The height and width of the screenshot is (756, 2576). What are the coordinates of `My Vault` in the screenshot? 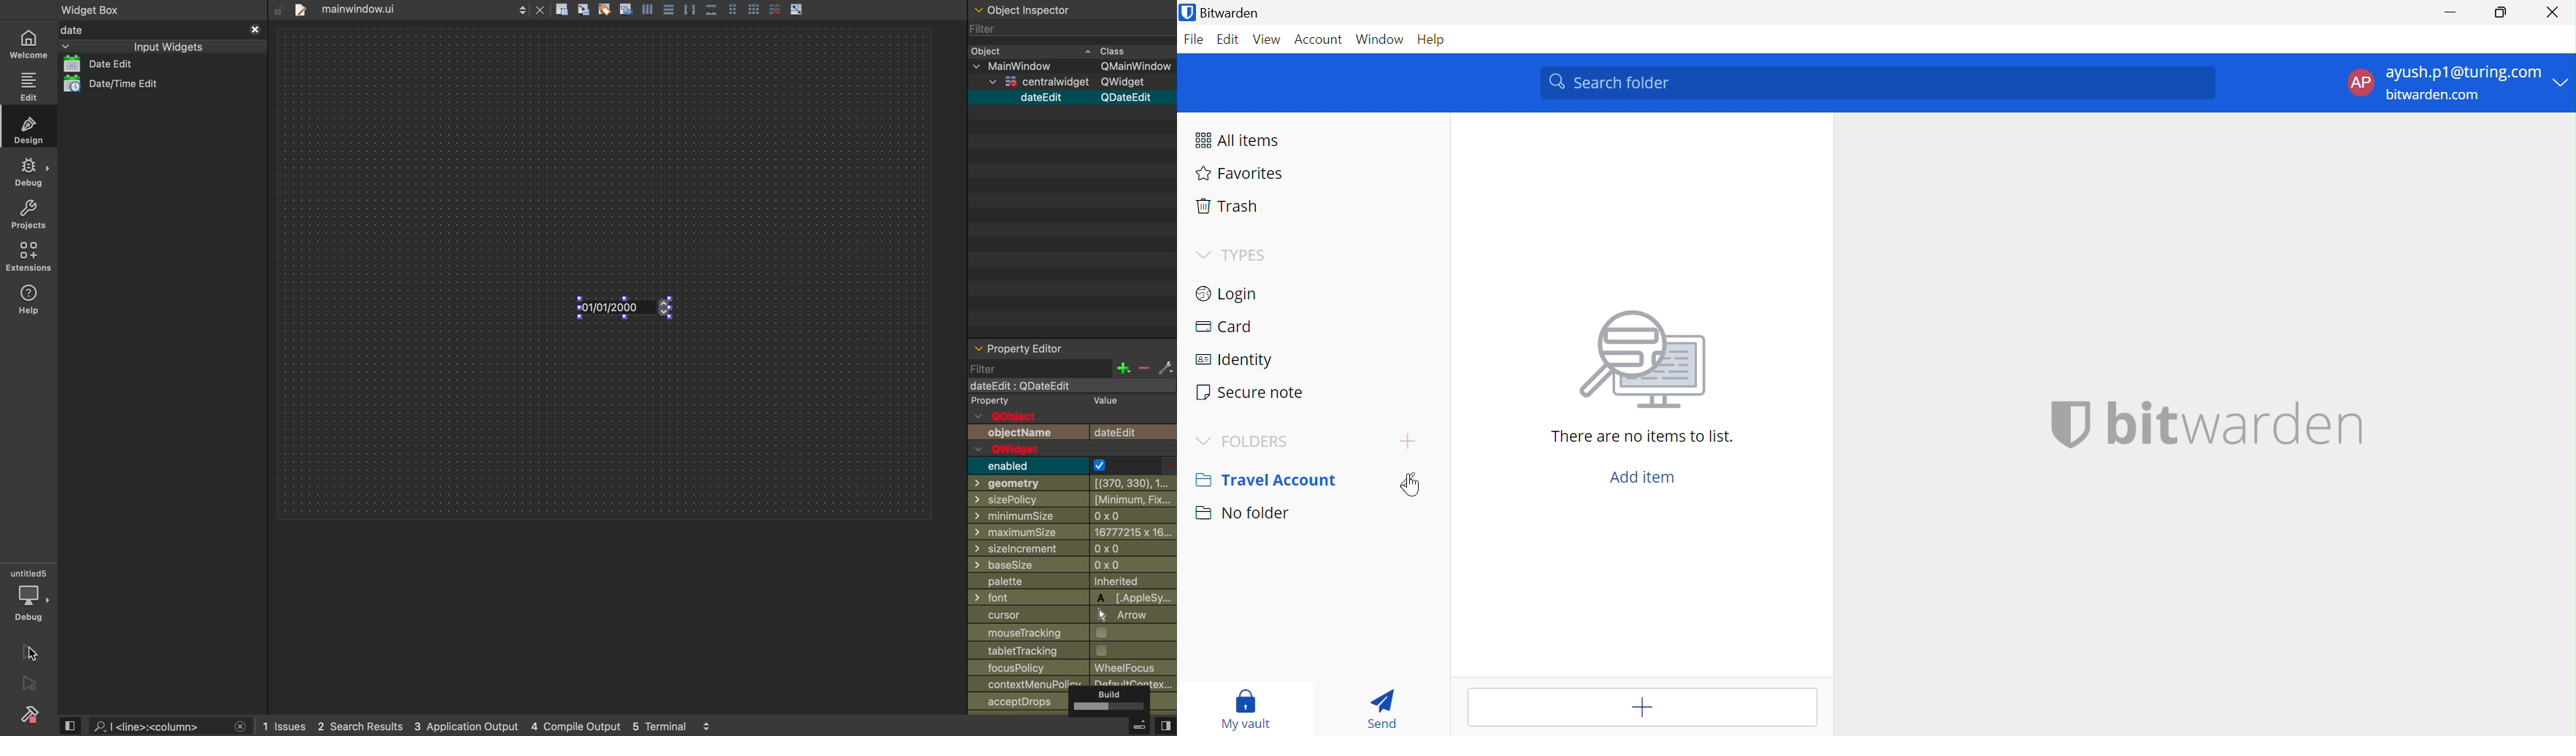 It's located at (1249, 711).